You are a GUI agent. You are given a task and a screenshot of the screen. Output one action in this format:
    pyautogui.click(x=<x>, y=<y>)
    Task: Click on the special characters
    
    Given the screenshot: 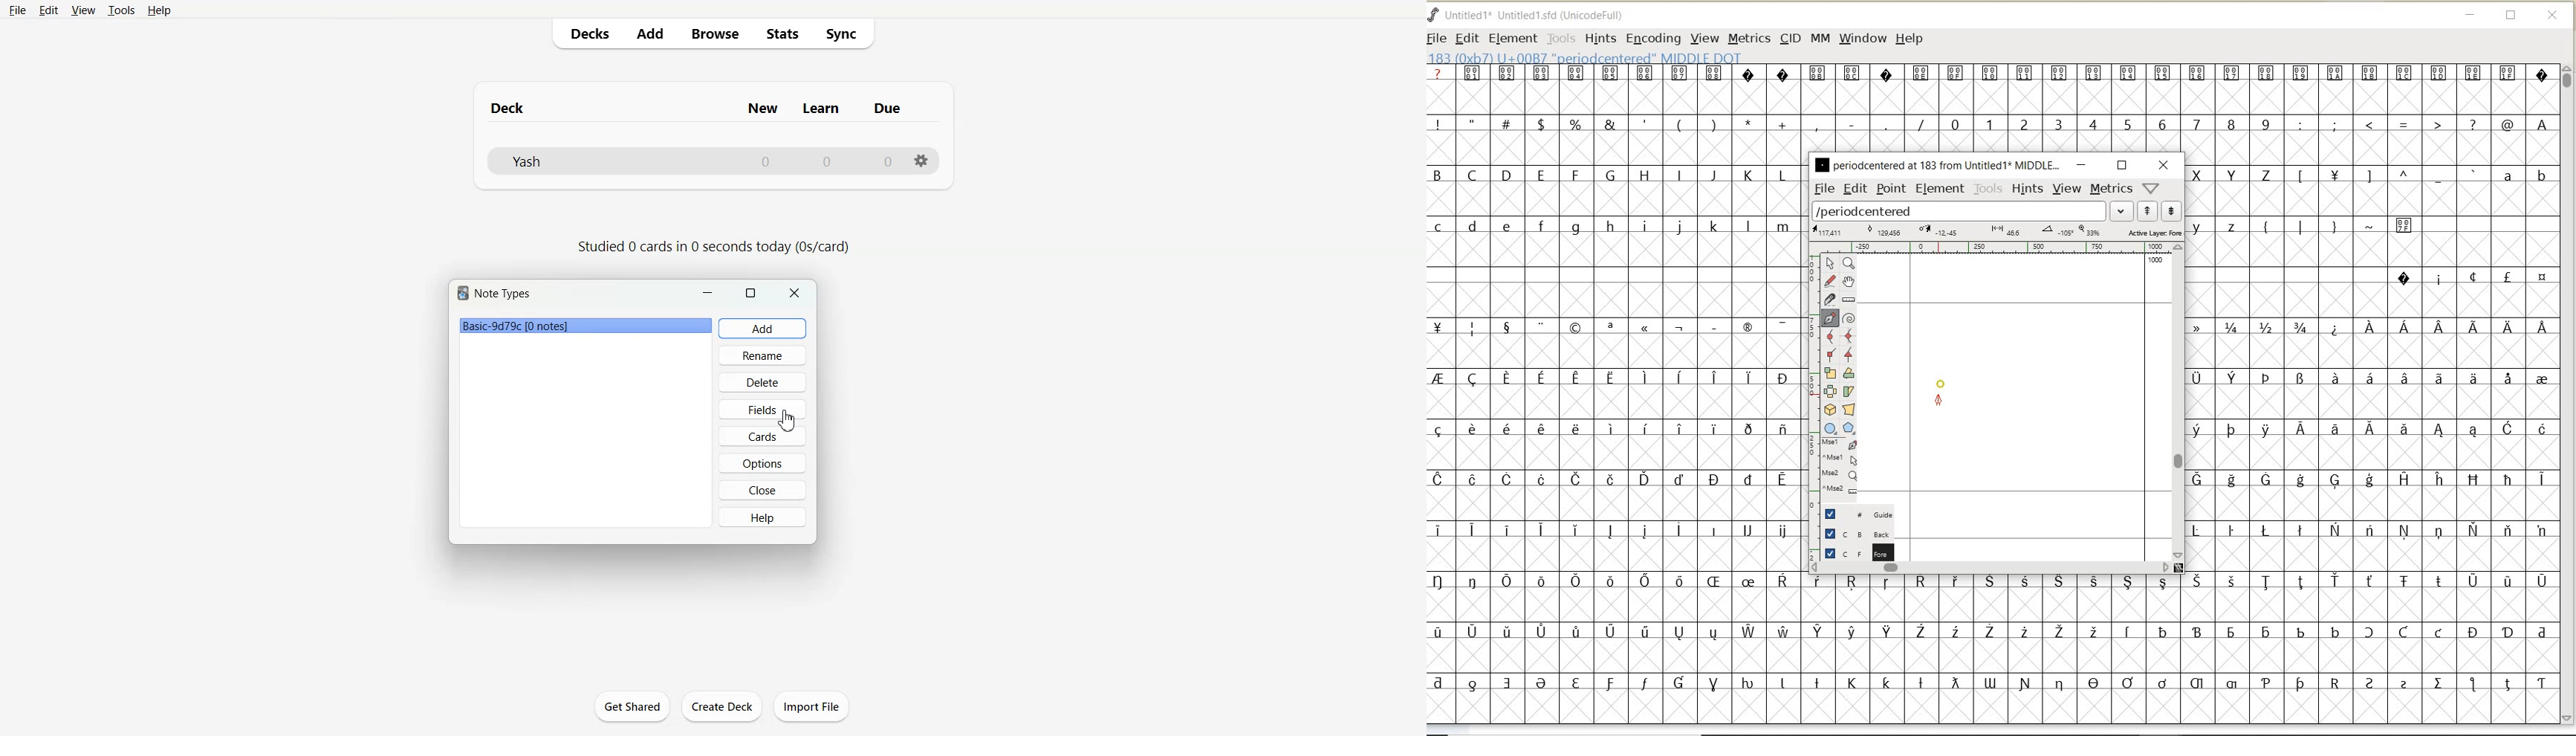 What is the action you would take?
    pyautogui.click(x=2471, y=277)
    